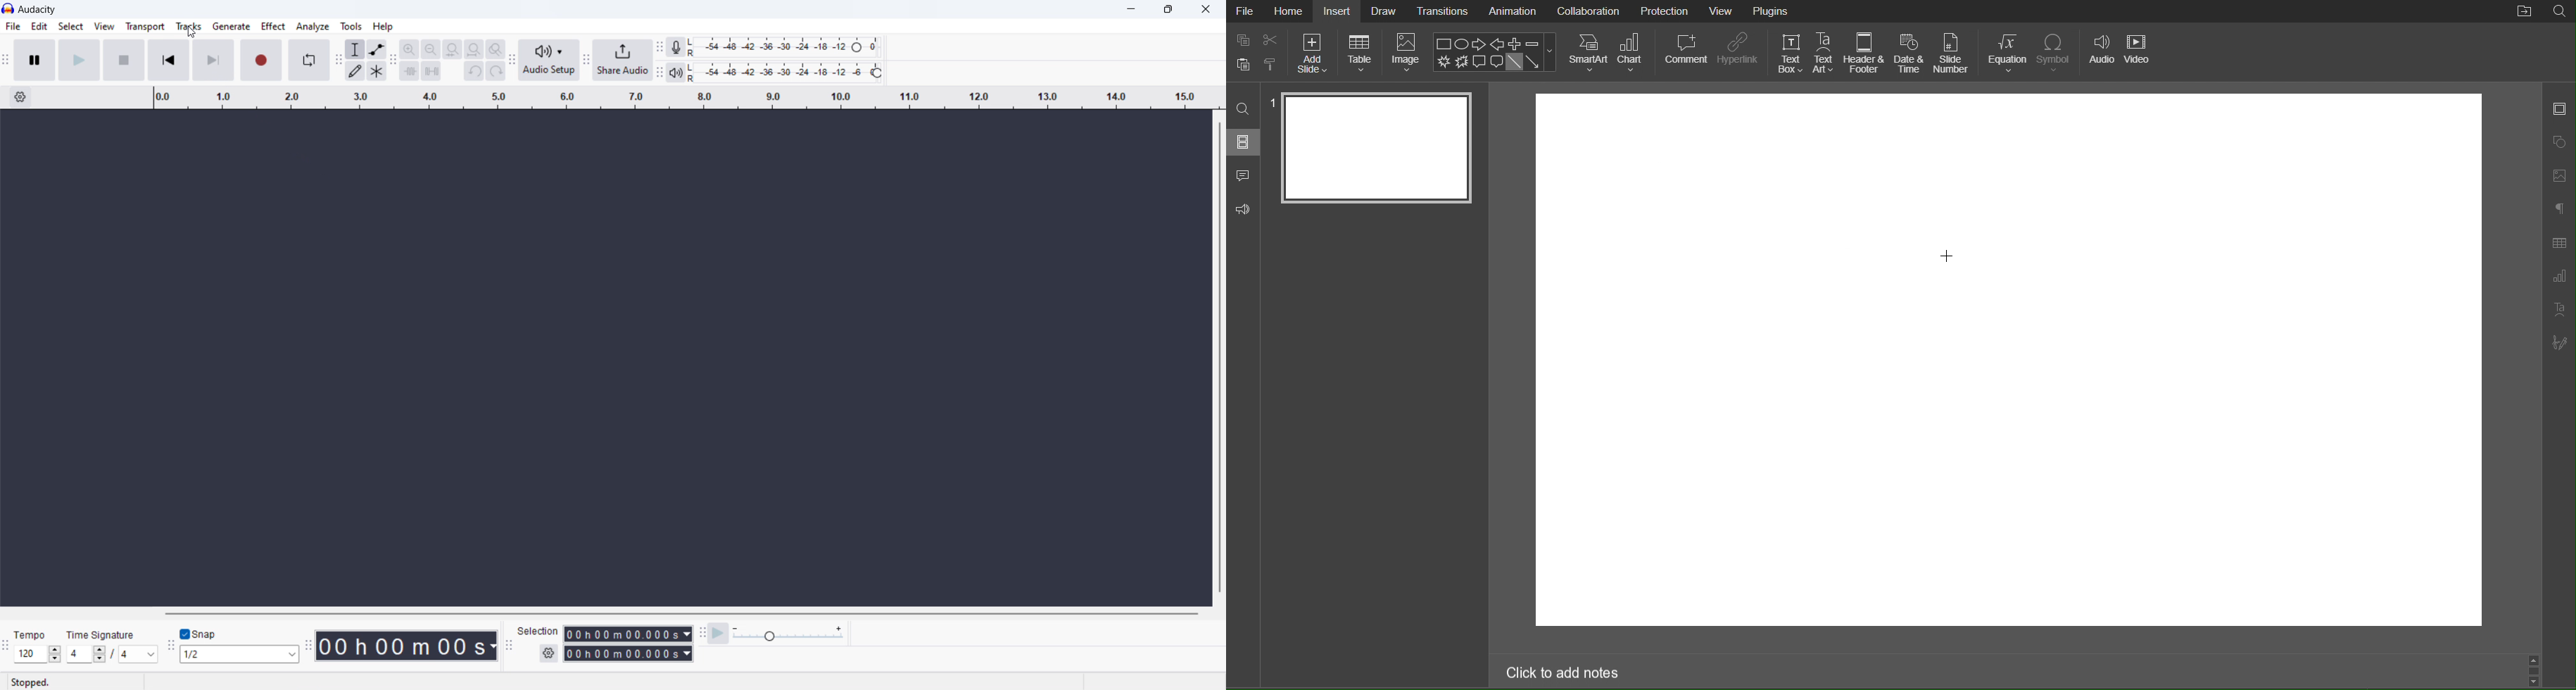  Describe the element at coordinates (1360, 54) in the screenshot. I see `Table` at that location.